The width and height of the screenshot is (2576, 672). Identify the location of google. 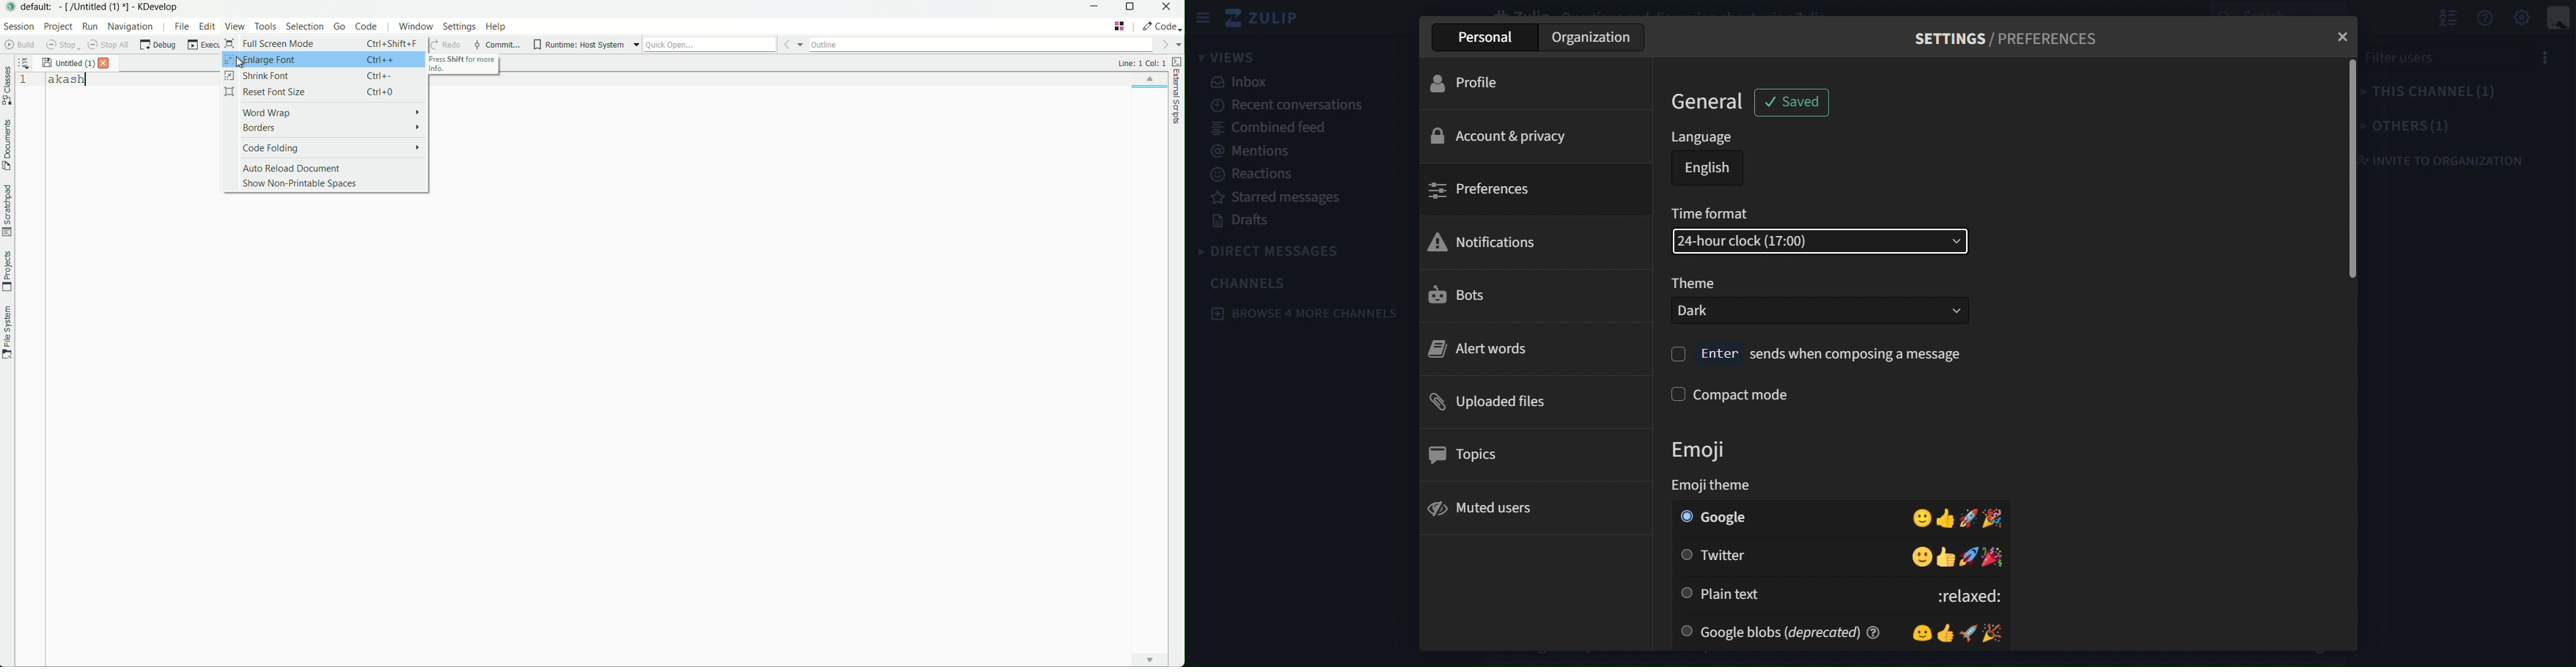
(1716, 518).